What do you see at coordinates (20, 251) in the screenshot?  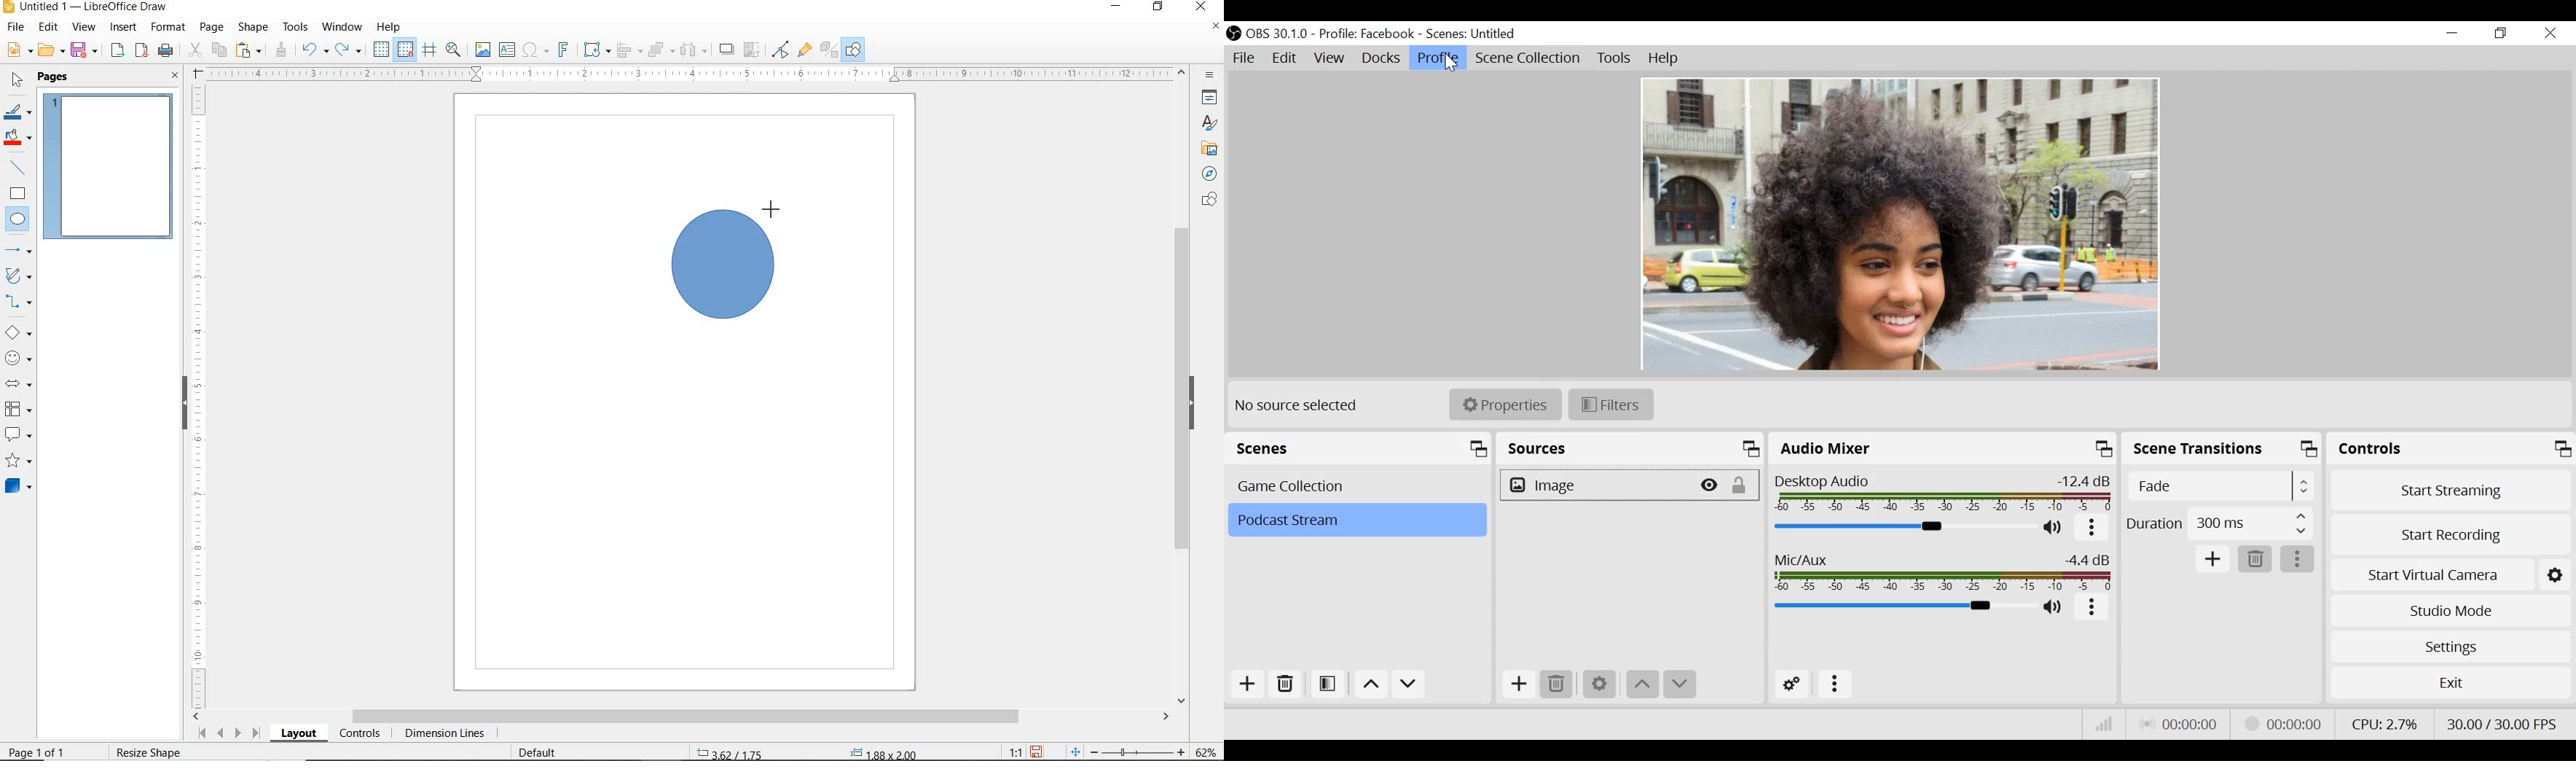 I see `LINES AND ARROWS` at bounding box center [20, 251].